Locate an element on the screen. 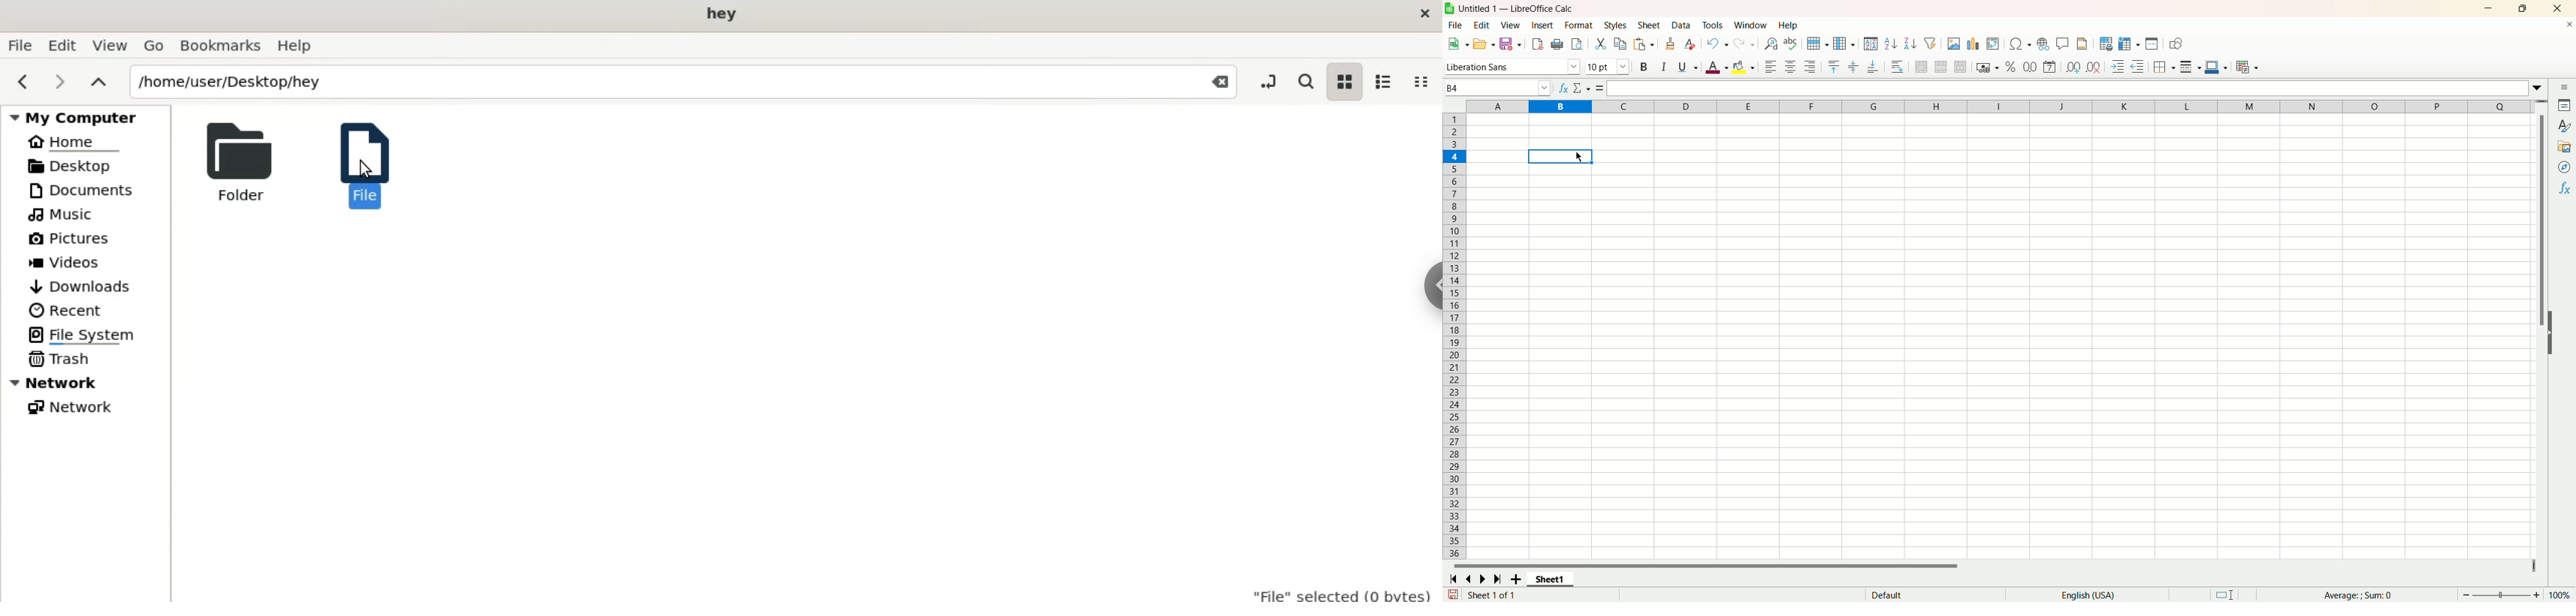 This screenshot has width=2576, height=616. column is located at coordinates (1843, 44).